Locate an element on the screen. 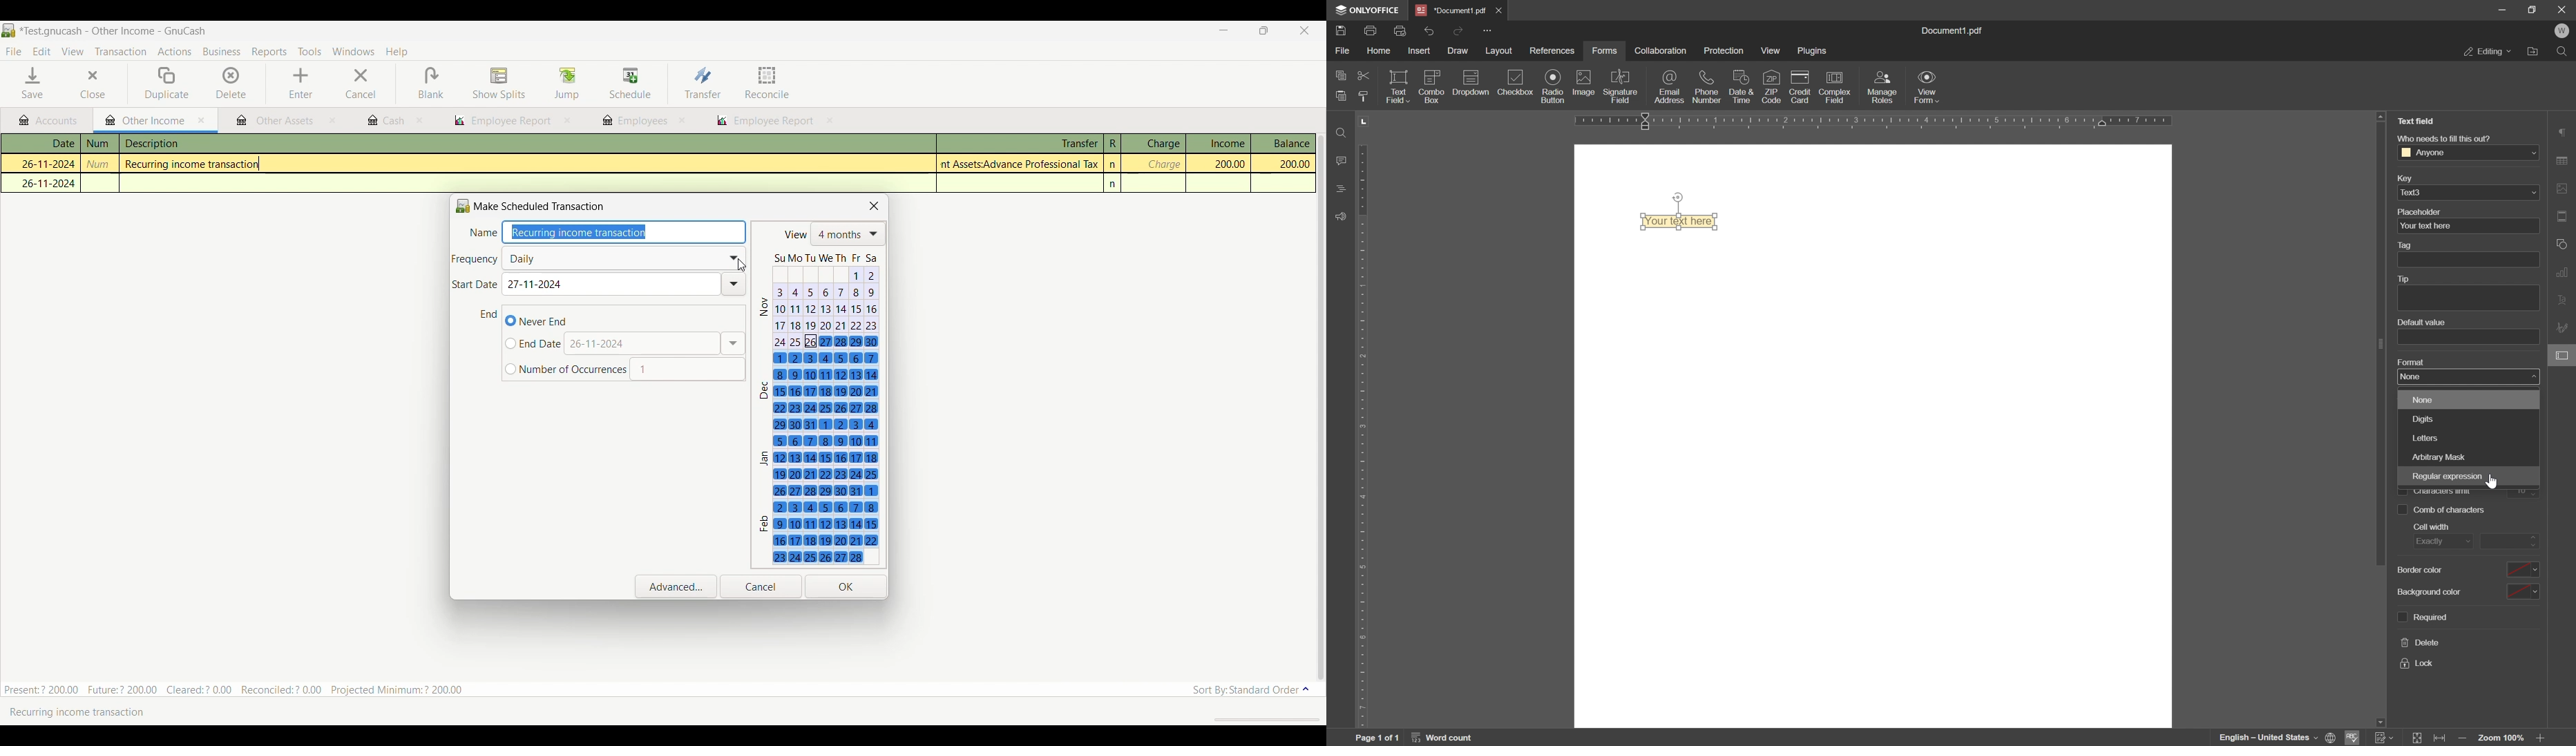 The width and height of the screenshot is (2576, 756). other assets is located at coordinates (276, 122).